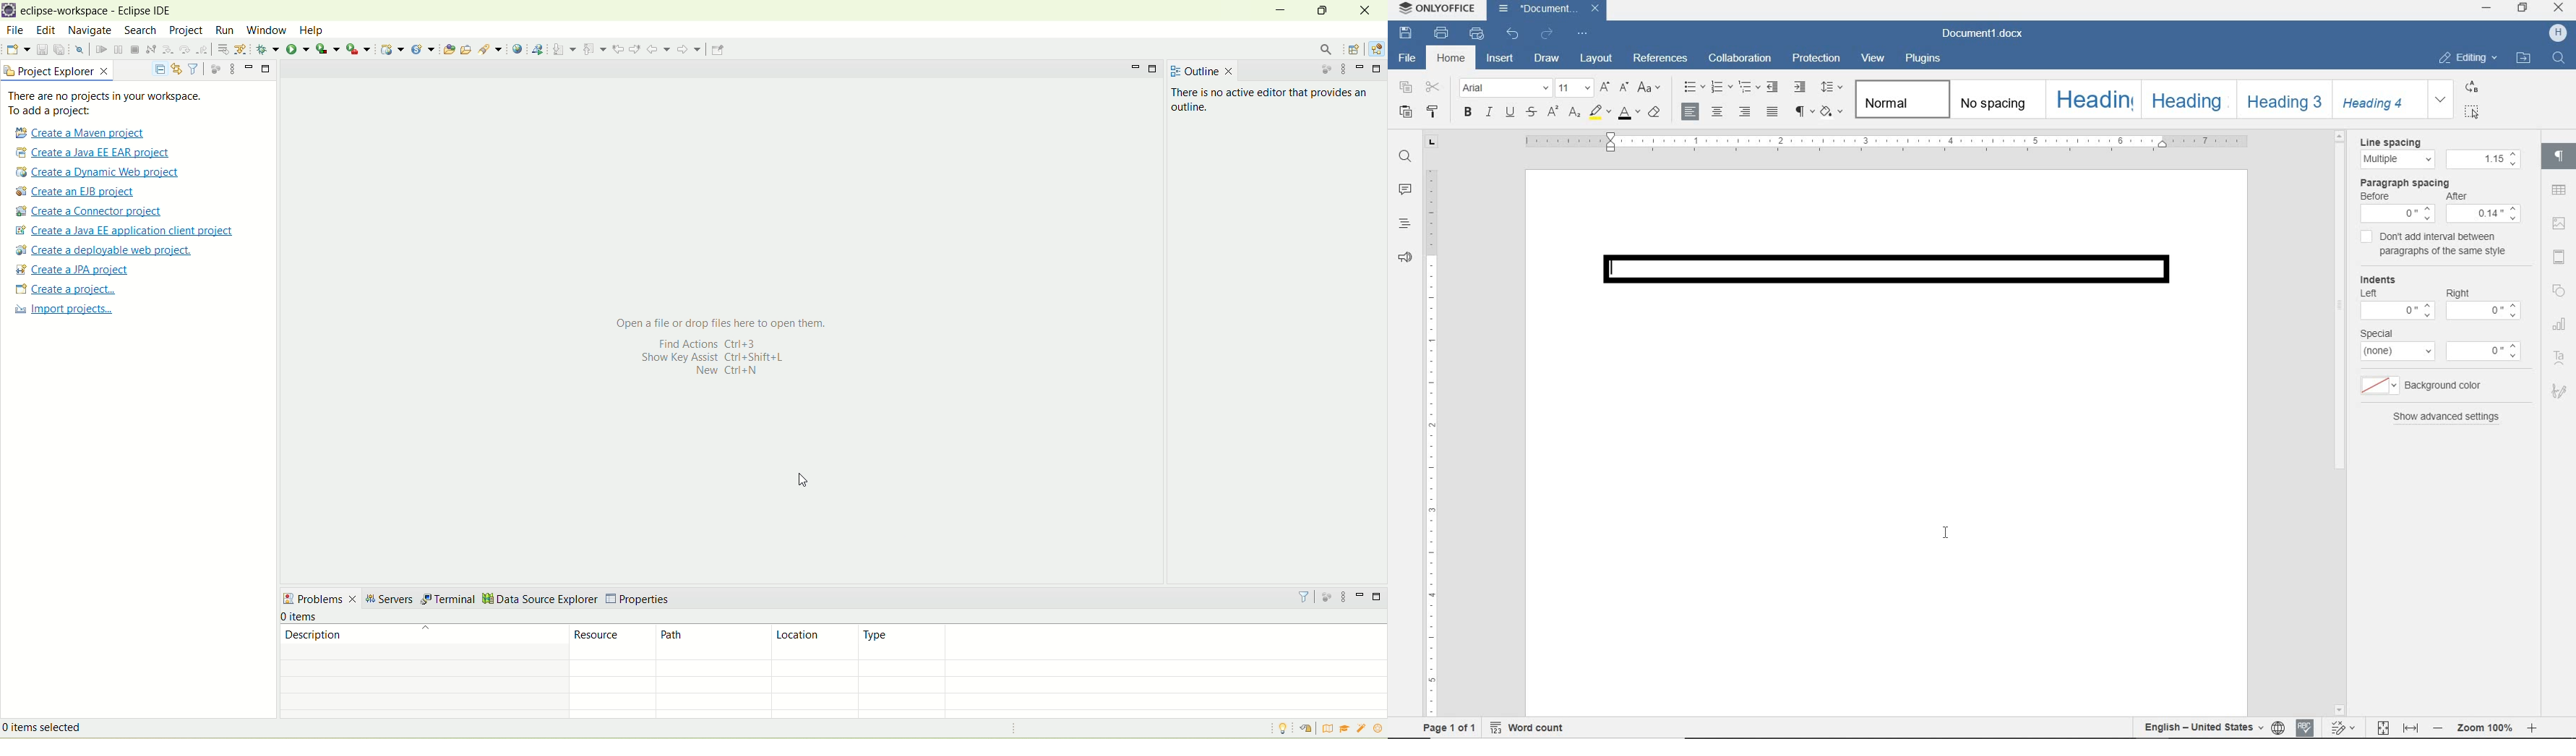  I want to click on align center, so click(1718, 113).